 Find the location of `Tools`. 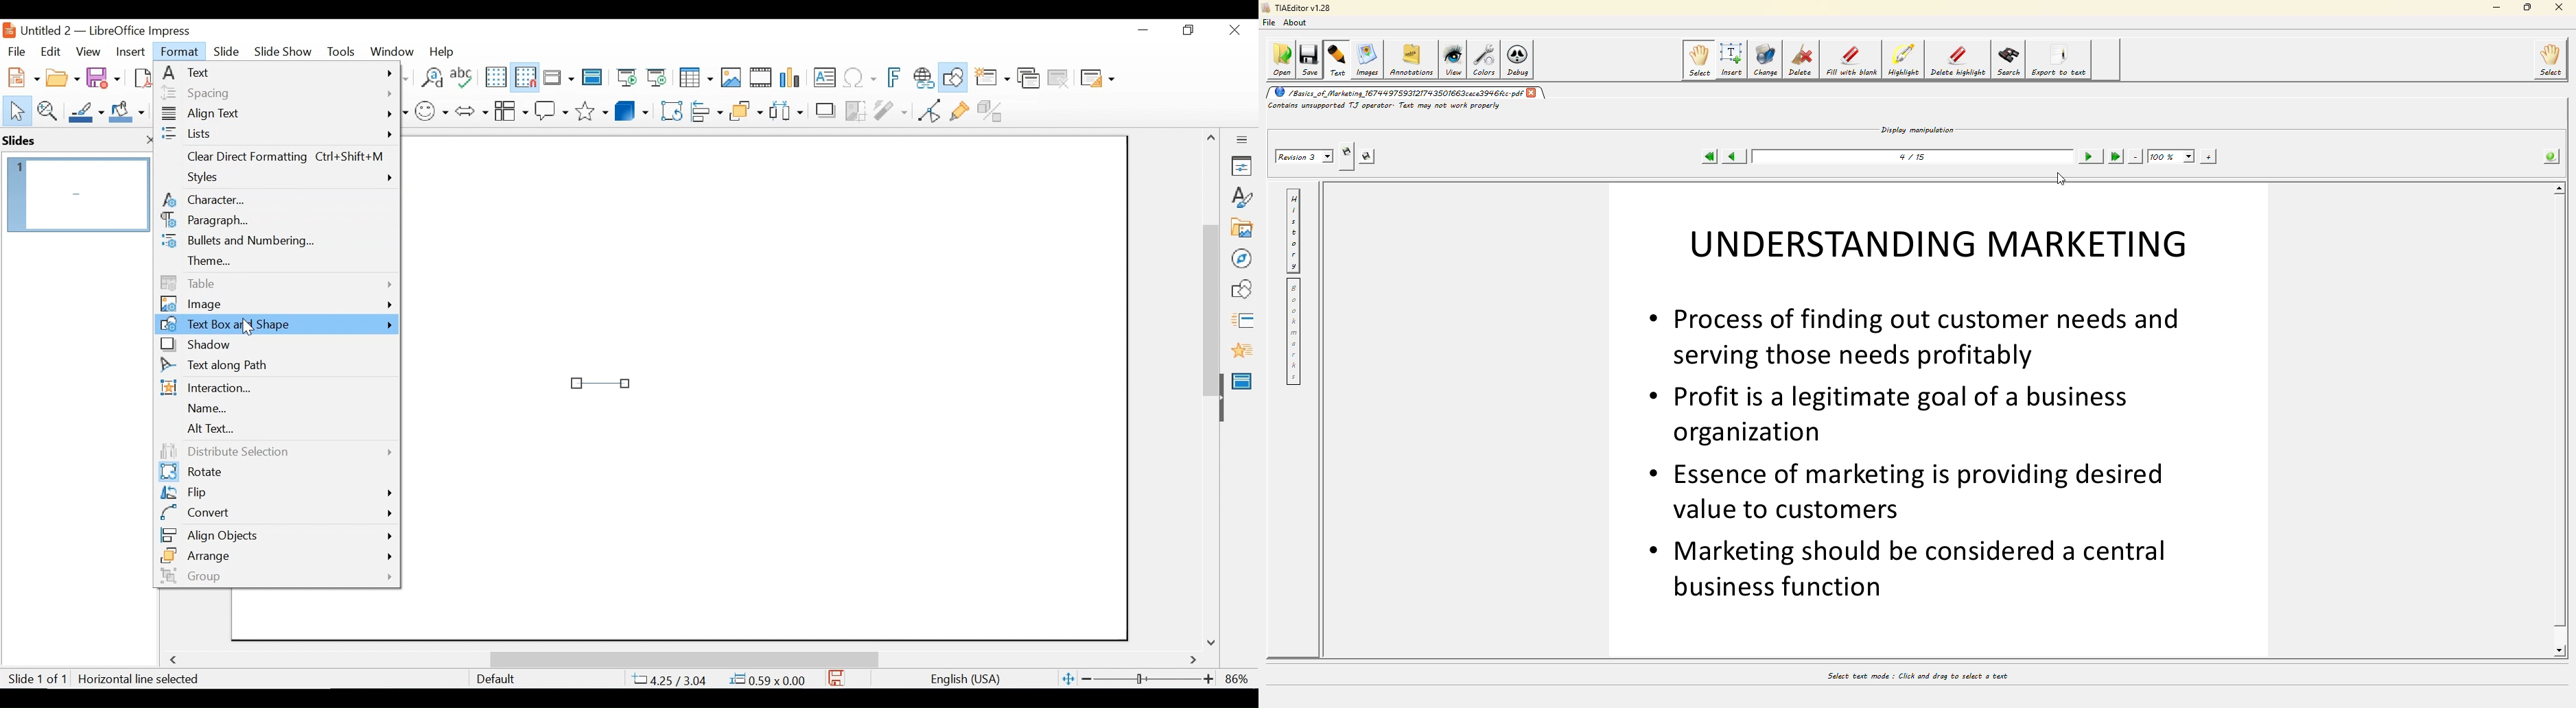

Tools is located at coordinates (341, 51).